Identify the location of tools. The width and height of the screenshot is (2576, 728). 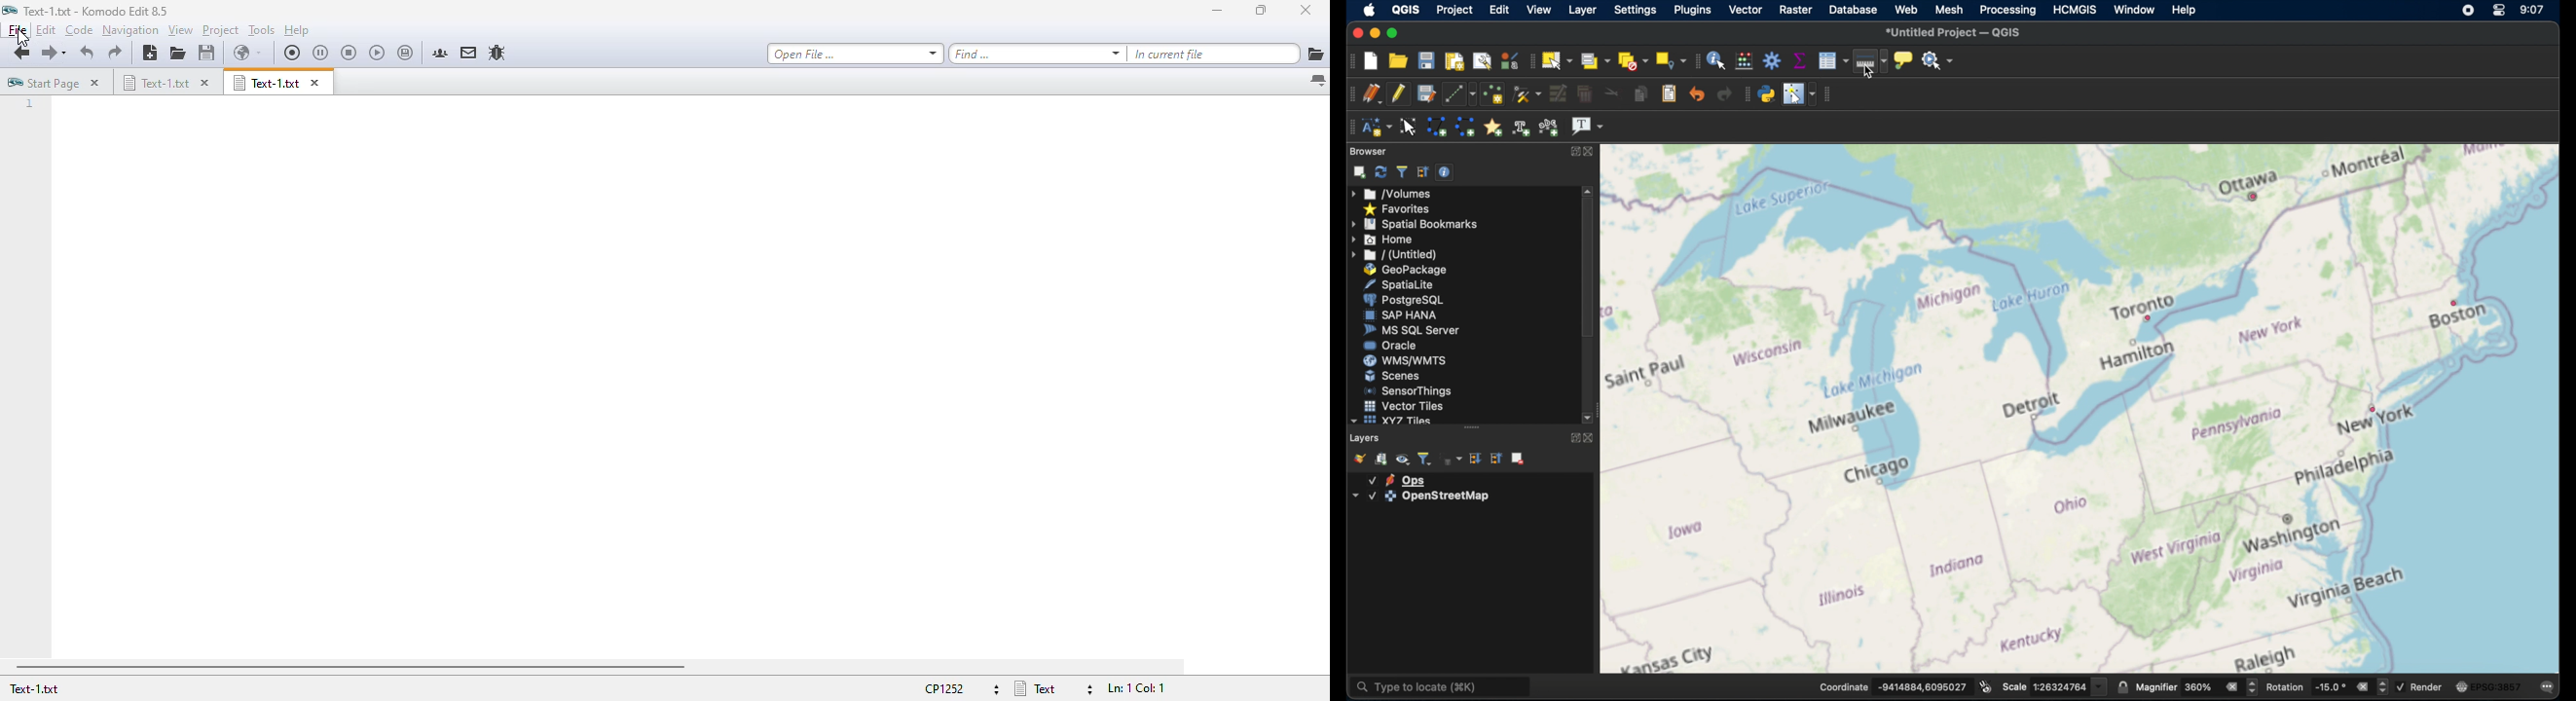
(262, 30).